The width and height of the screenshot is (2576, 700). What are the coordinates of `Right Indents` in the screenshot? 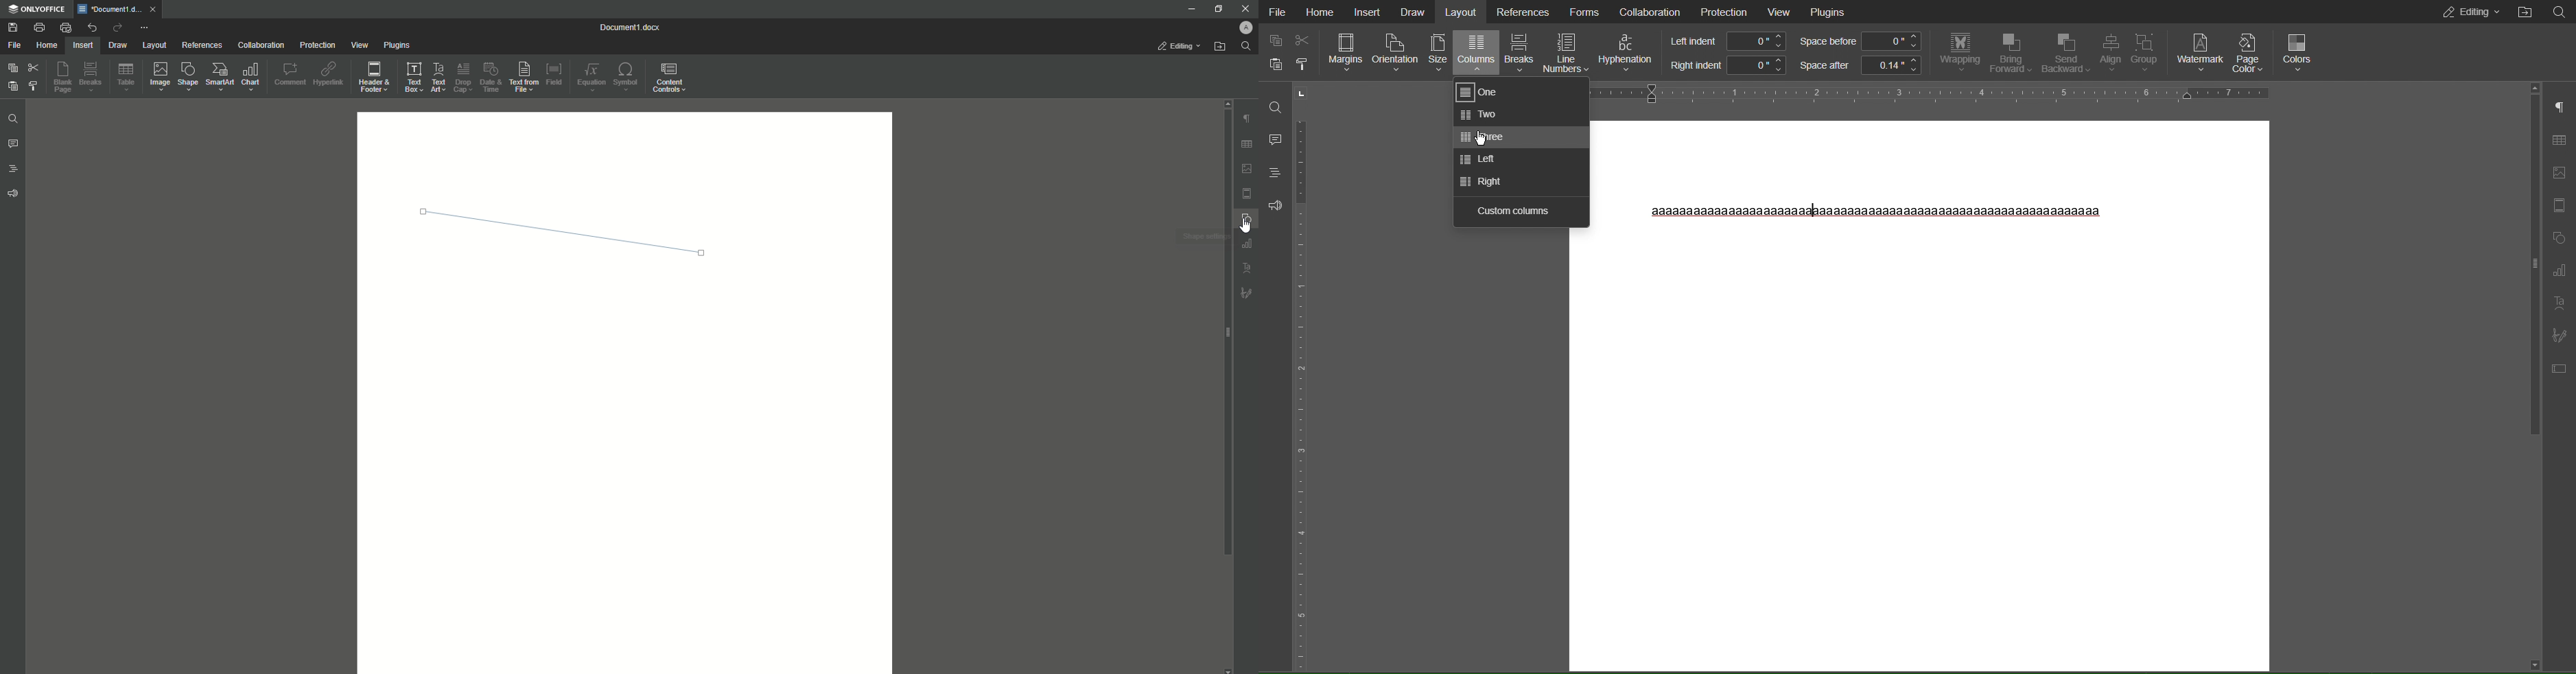 It's located at (1725, 66).